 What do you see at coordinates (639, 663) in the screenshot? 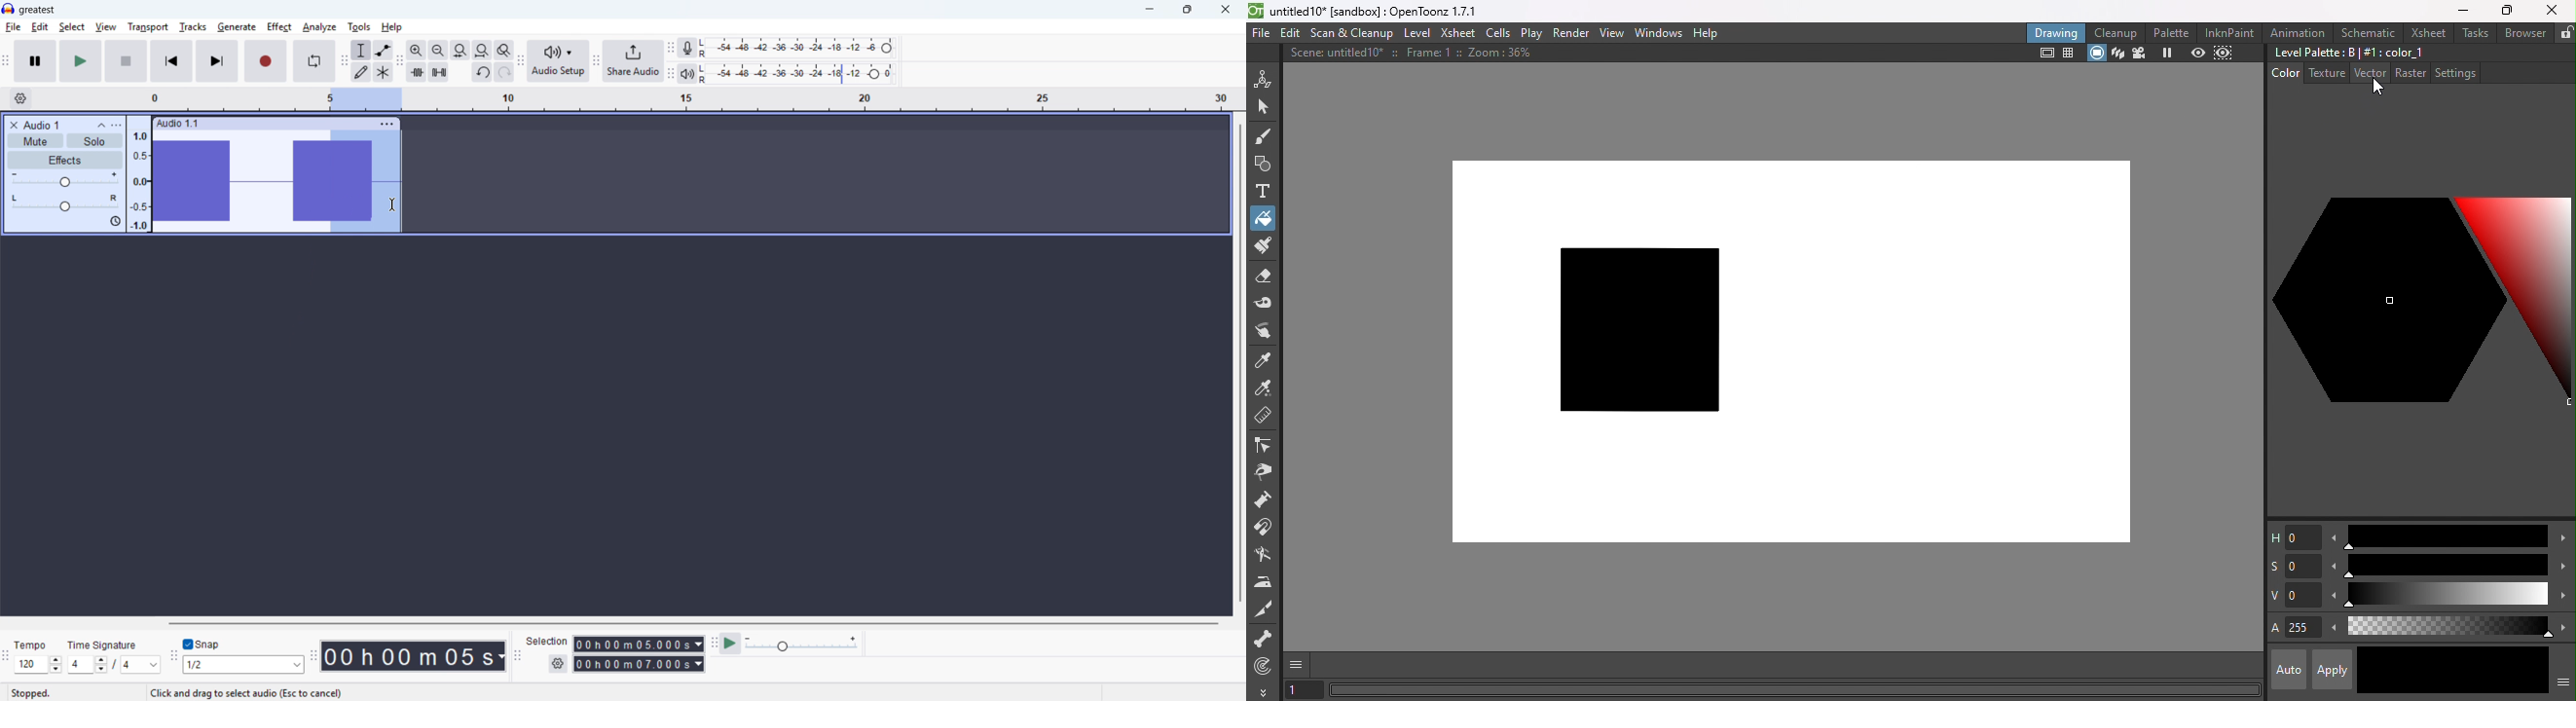
I see `Selection end time` at bounding box center [639, 663].